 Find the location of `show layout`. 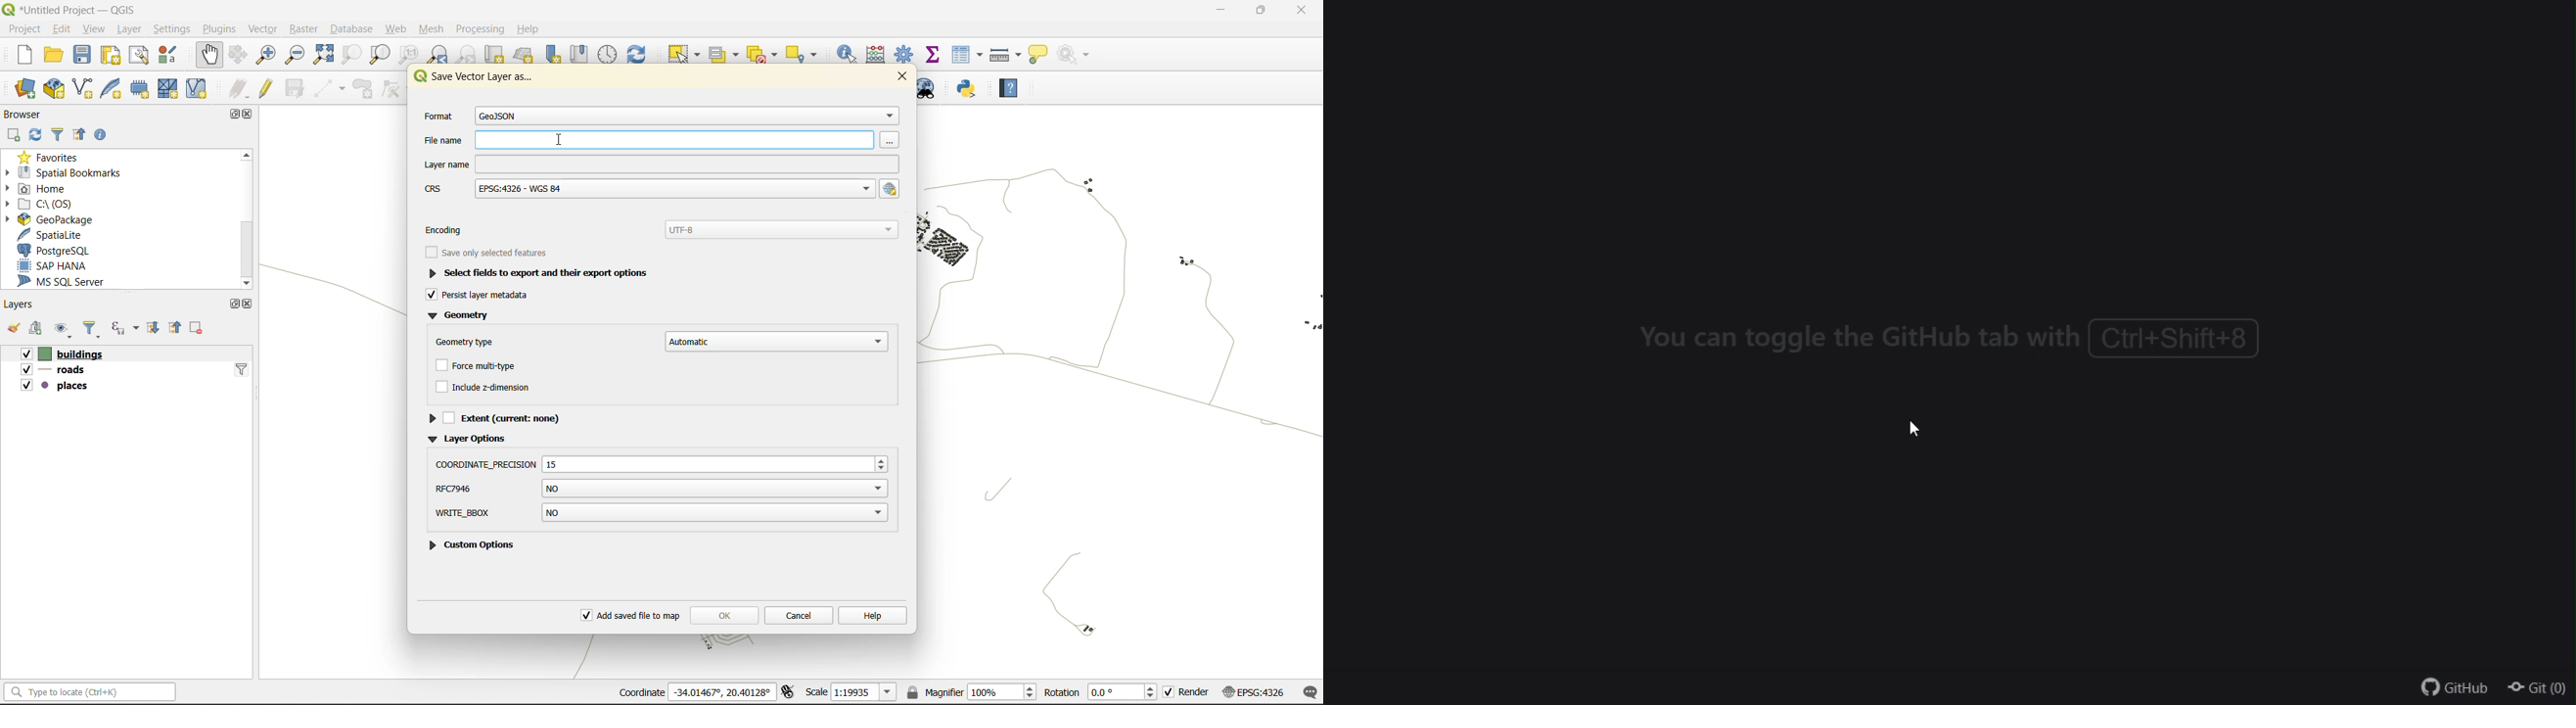

show layout is located at coordinates (140, 55).